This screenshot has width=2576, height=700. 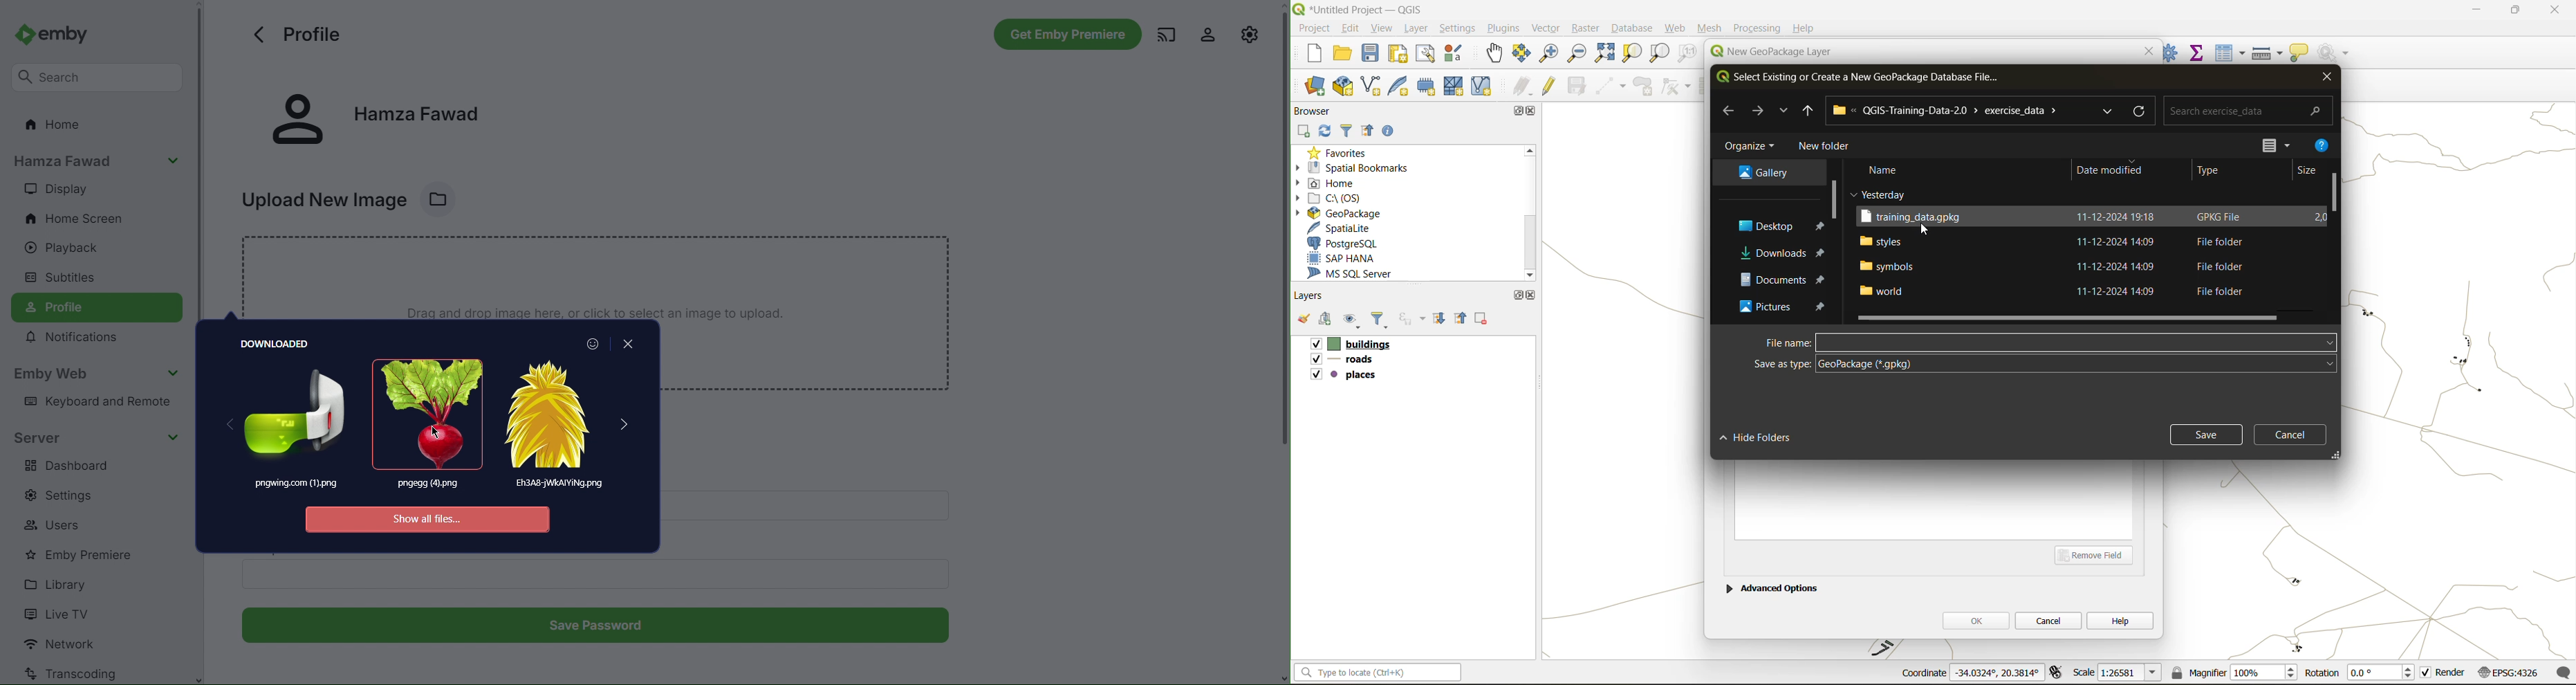 What do you see at coordinates (1344, 377) in the screenshot?
I see `places` at bounding box center [1344, 377].